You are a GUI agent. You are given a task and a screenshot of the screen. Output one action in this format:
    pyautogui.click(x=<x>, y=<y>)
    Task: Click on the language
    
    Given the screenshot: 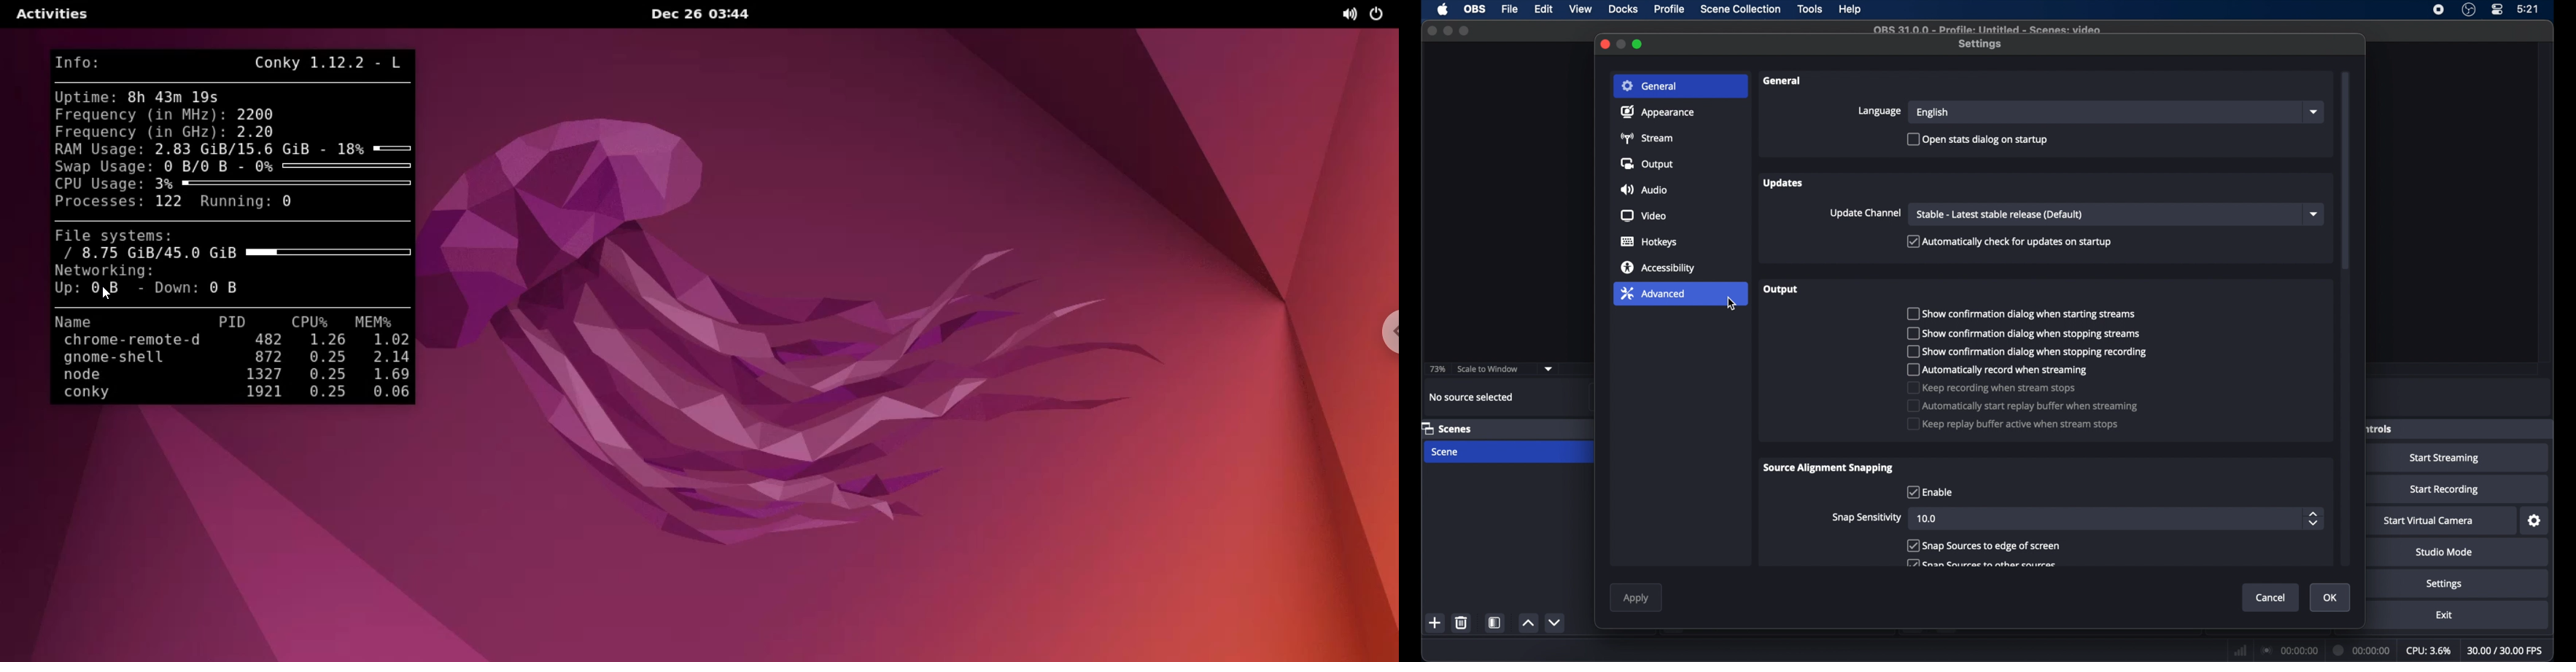 What is the action you would take?
    pyautogui.click(x=1880, y=111)
    